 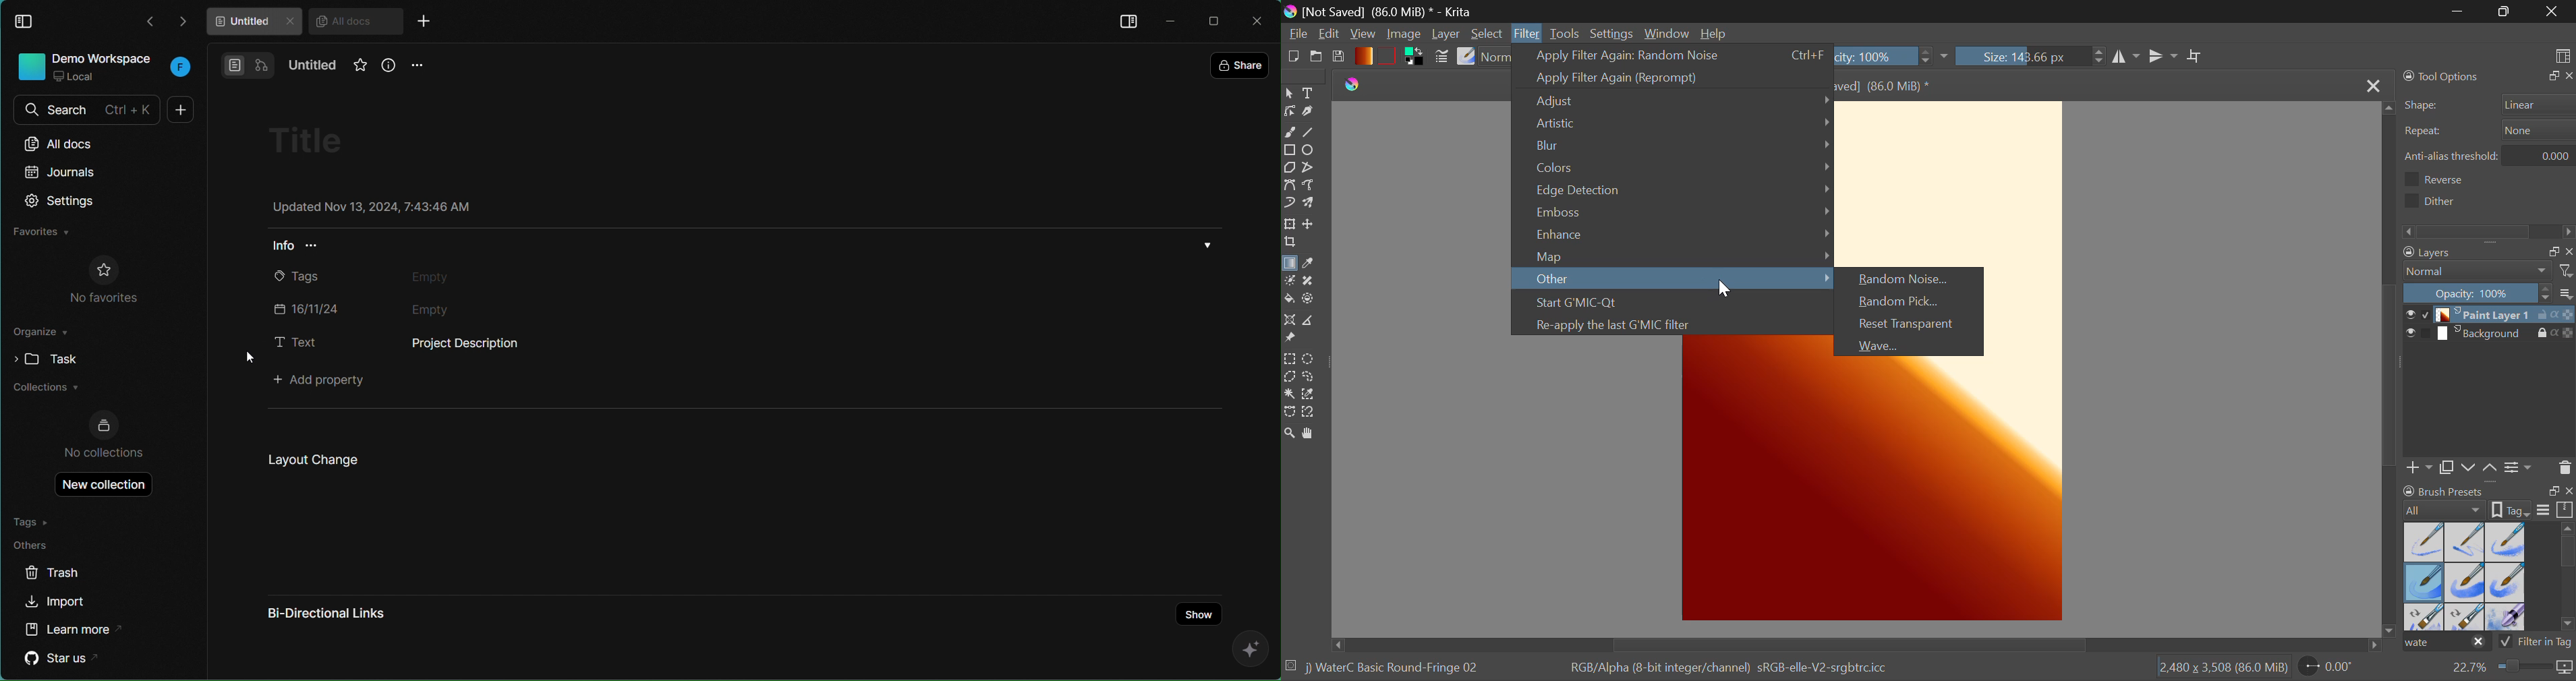 What do you see at coordinates (1313, 131) in the screenshot?
I see `Line` at bounding box center [1313, 131].